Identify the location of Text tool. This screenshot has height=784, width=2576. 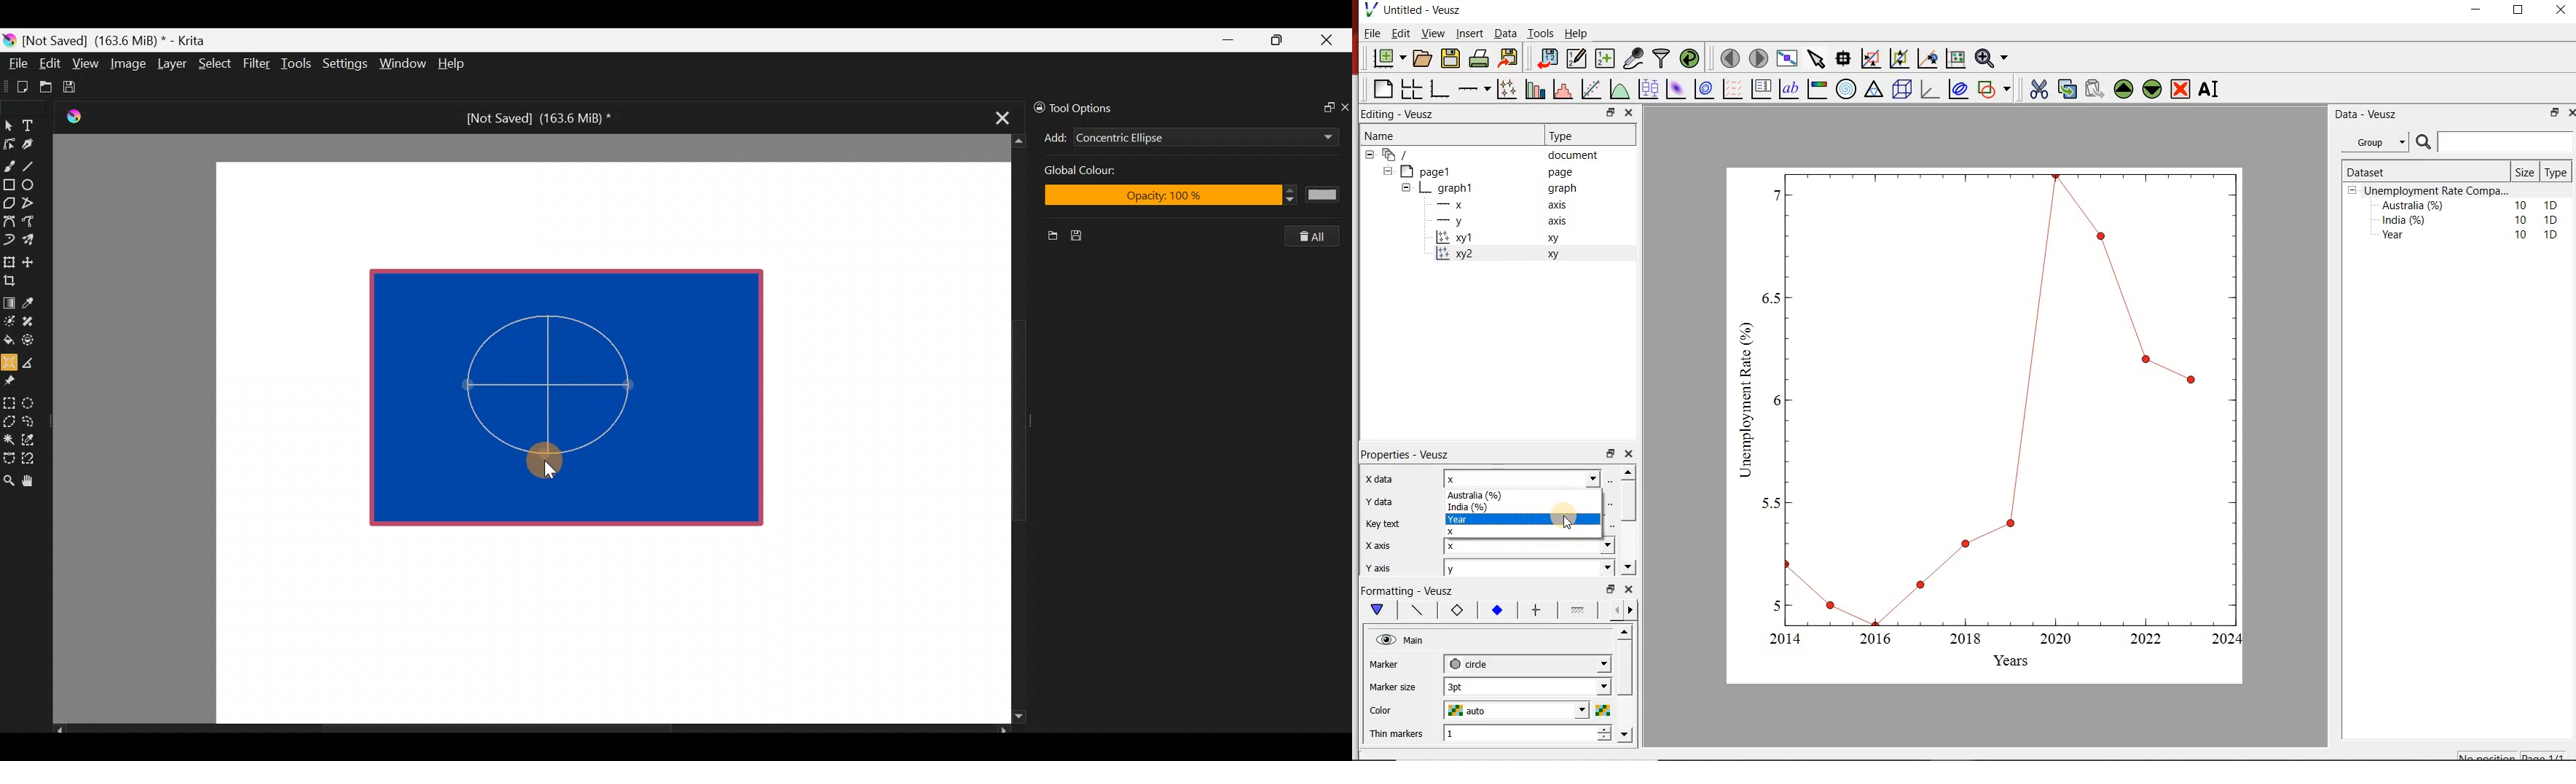
(35, 125).